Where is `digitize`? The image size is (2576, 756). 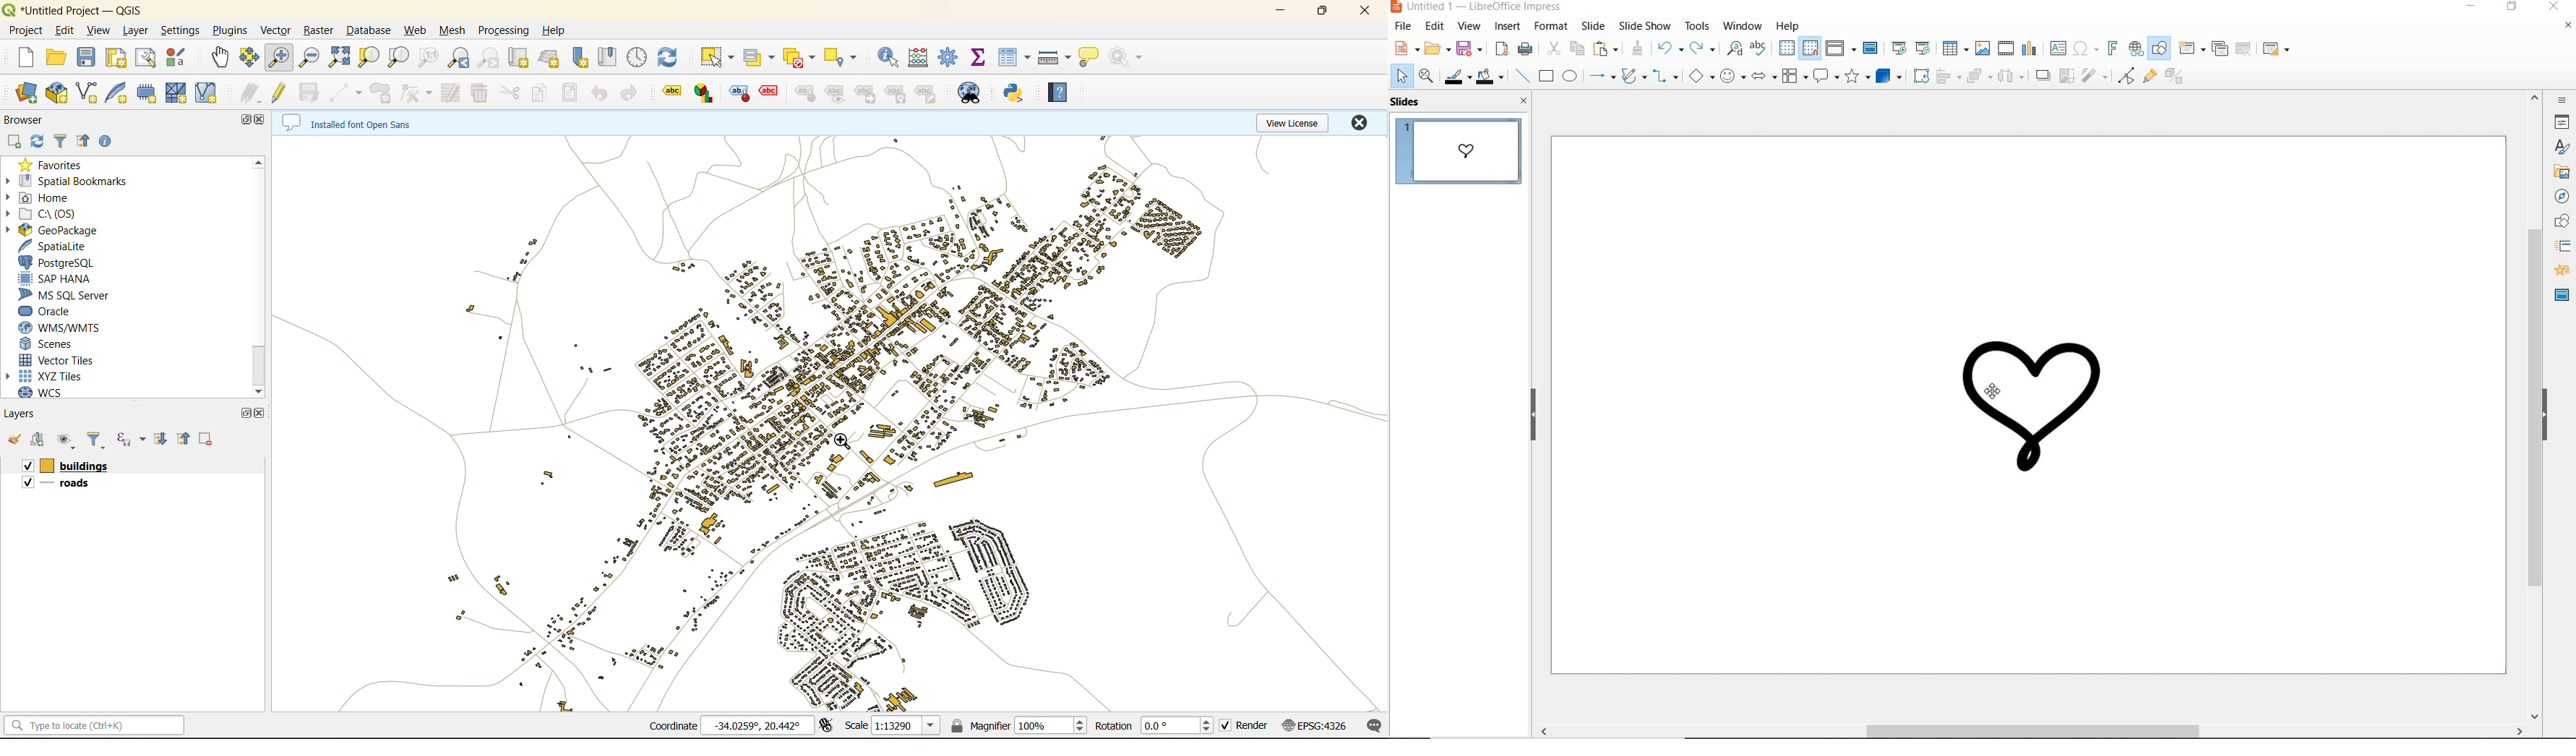
digitize is located at coordinates (345, 92).